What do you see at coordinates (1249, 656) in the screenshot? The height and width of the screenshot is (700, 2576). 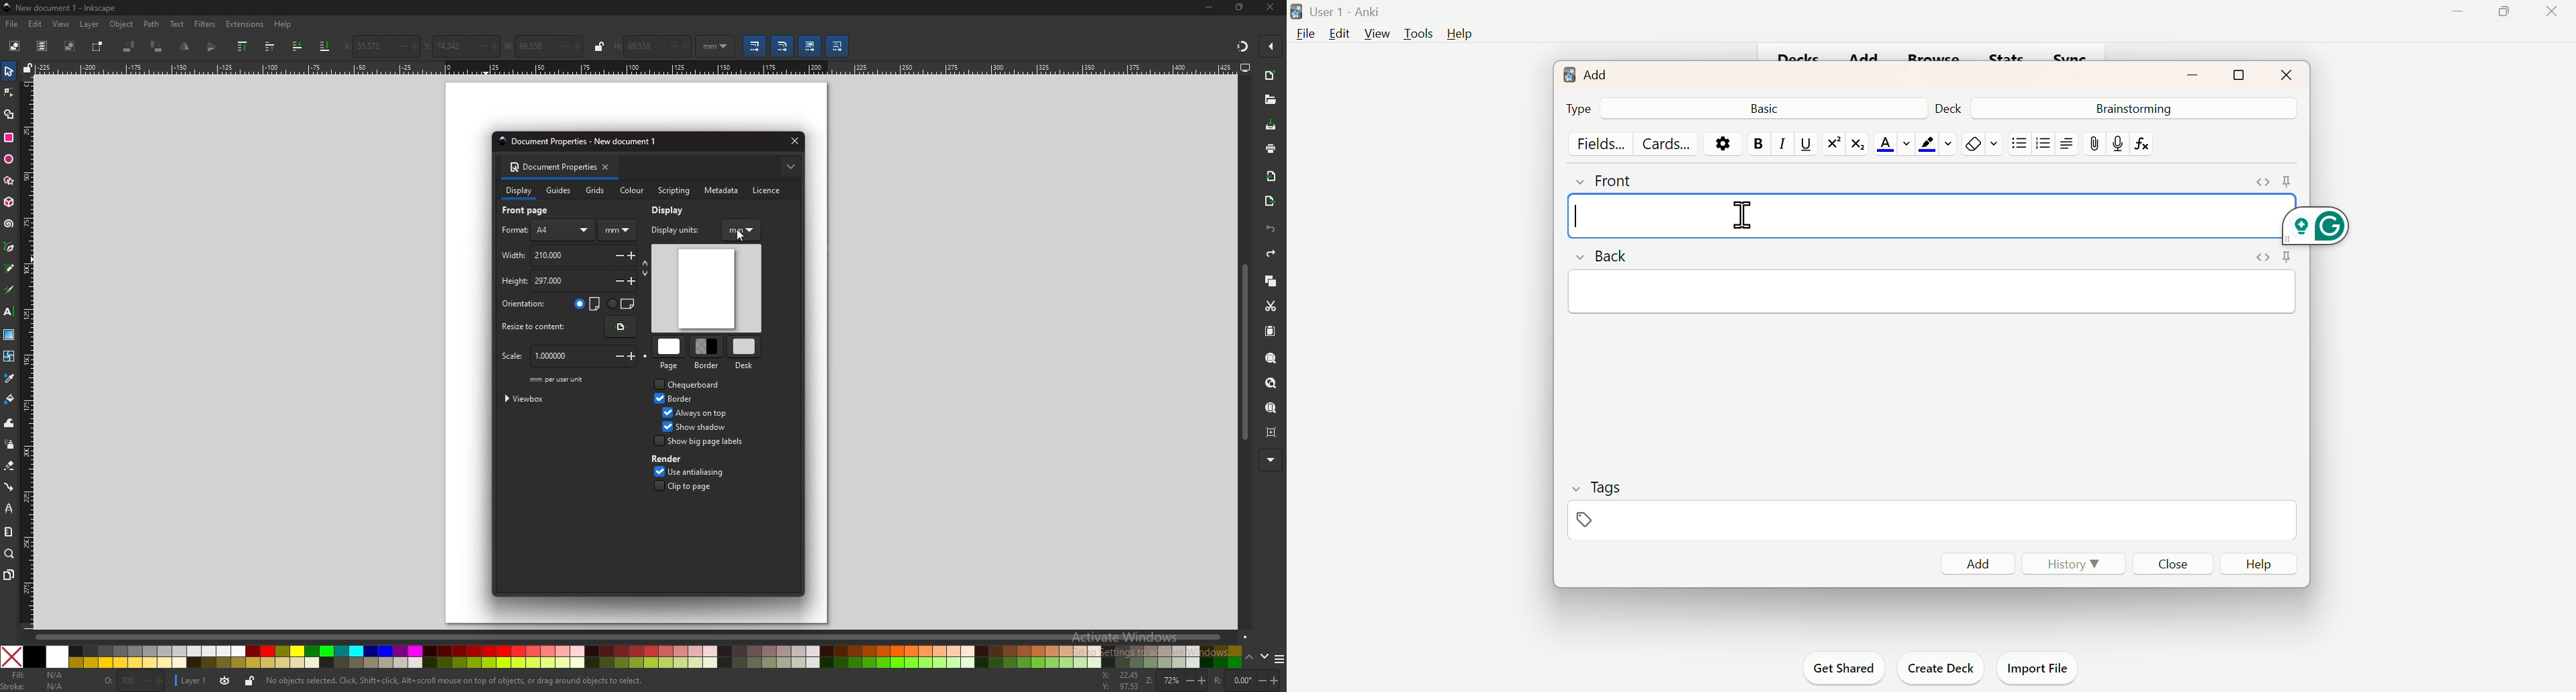 I see `up` at bounding box center [1249, 656].